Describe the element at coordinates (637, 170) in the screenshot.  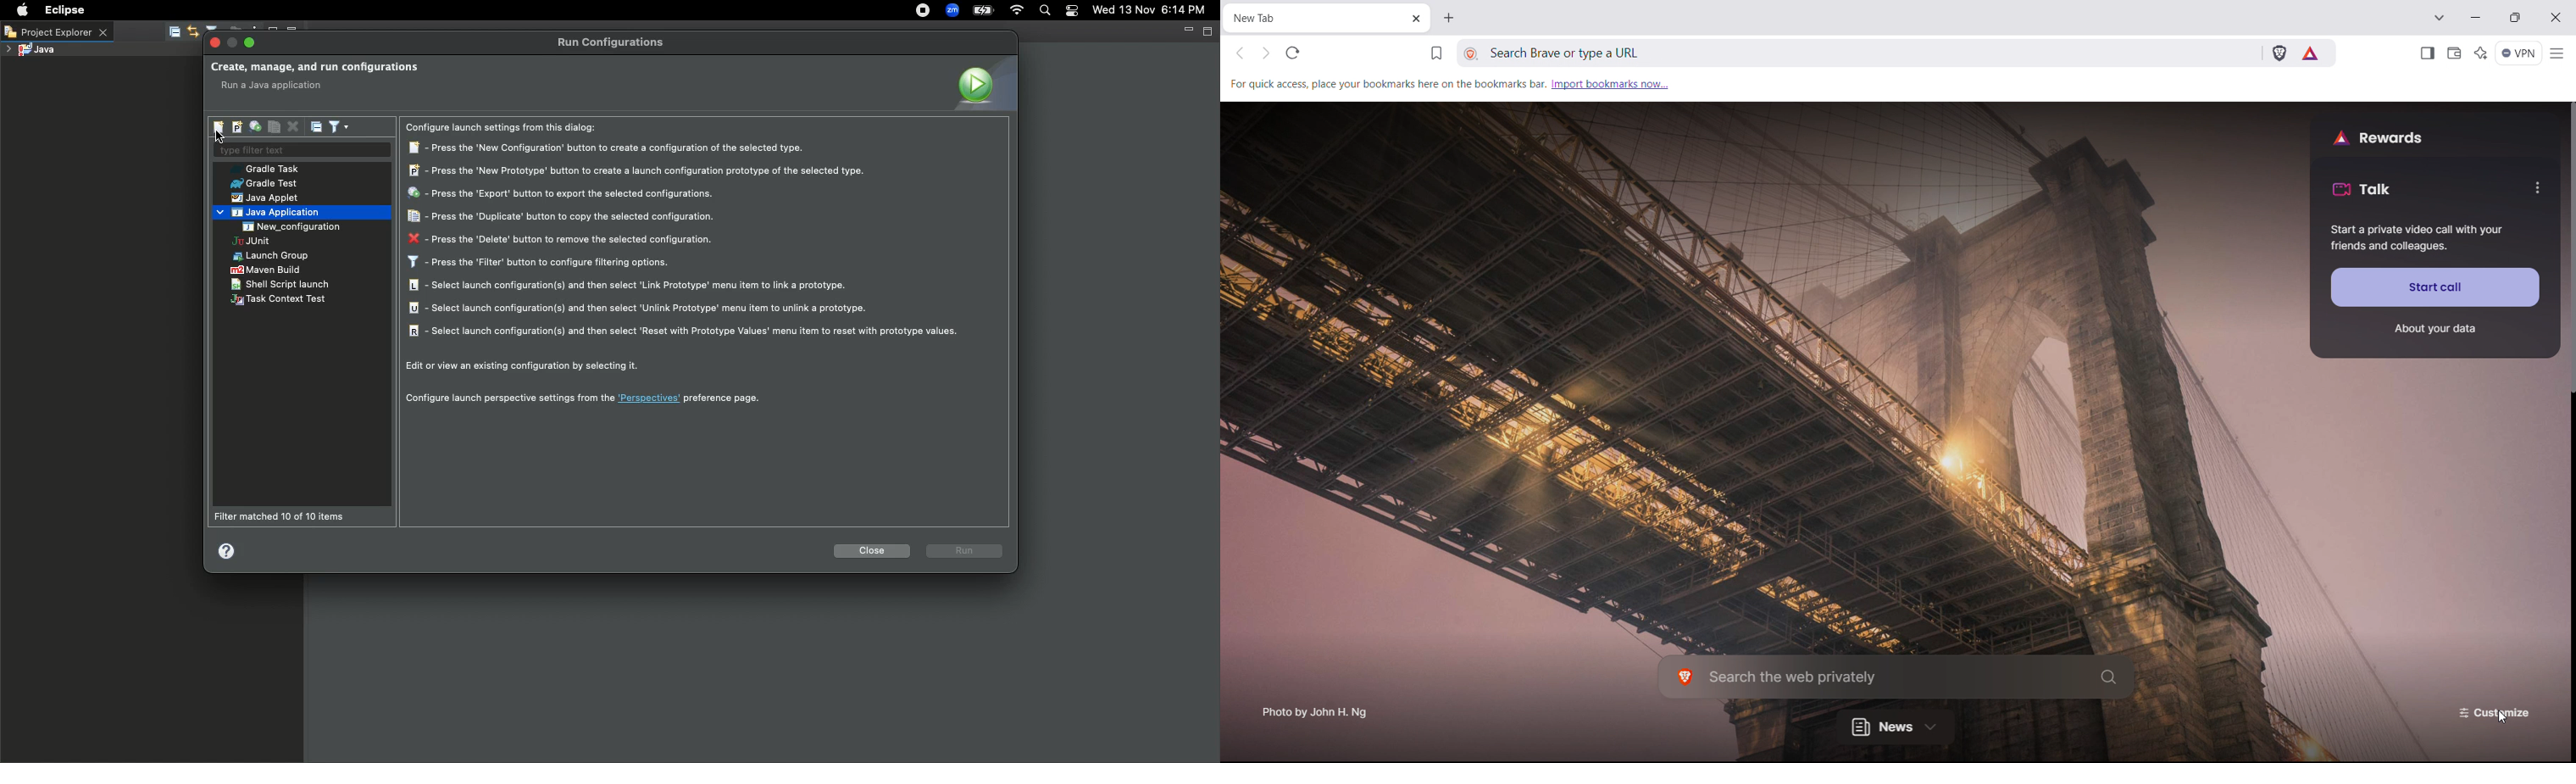
I see `Press the 'New Prototype' button to create a launch configuration prototype of the selected type.` at that location.